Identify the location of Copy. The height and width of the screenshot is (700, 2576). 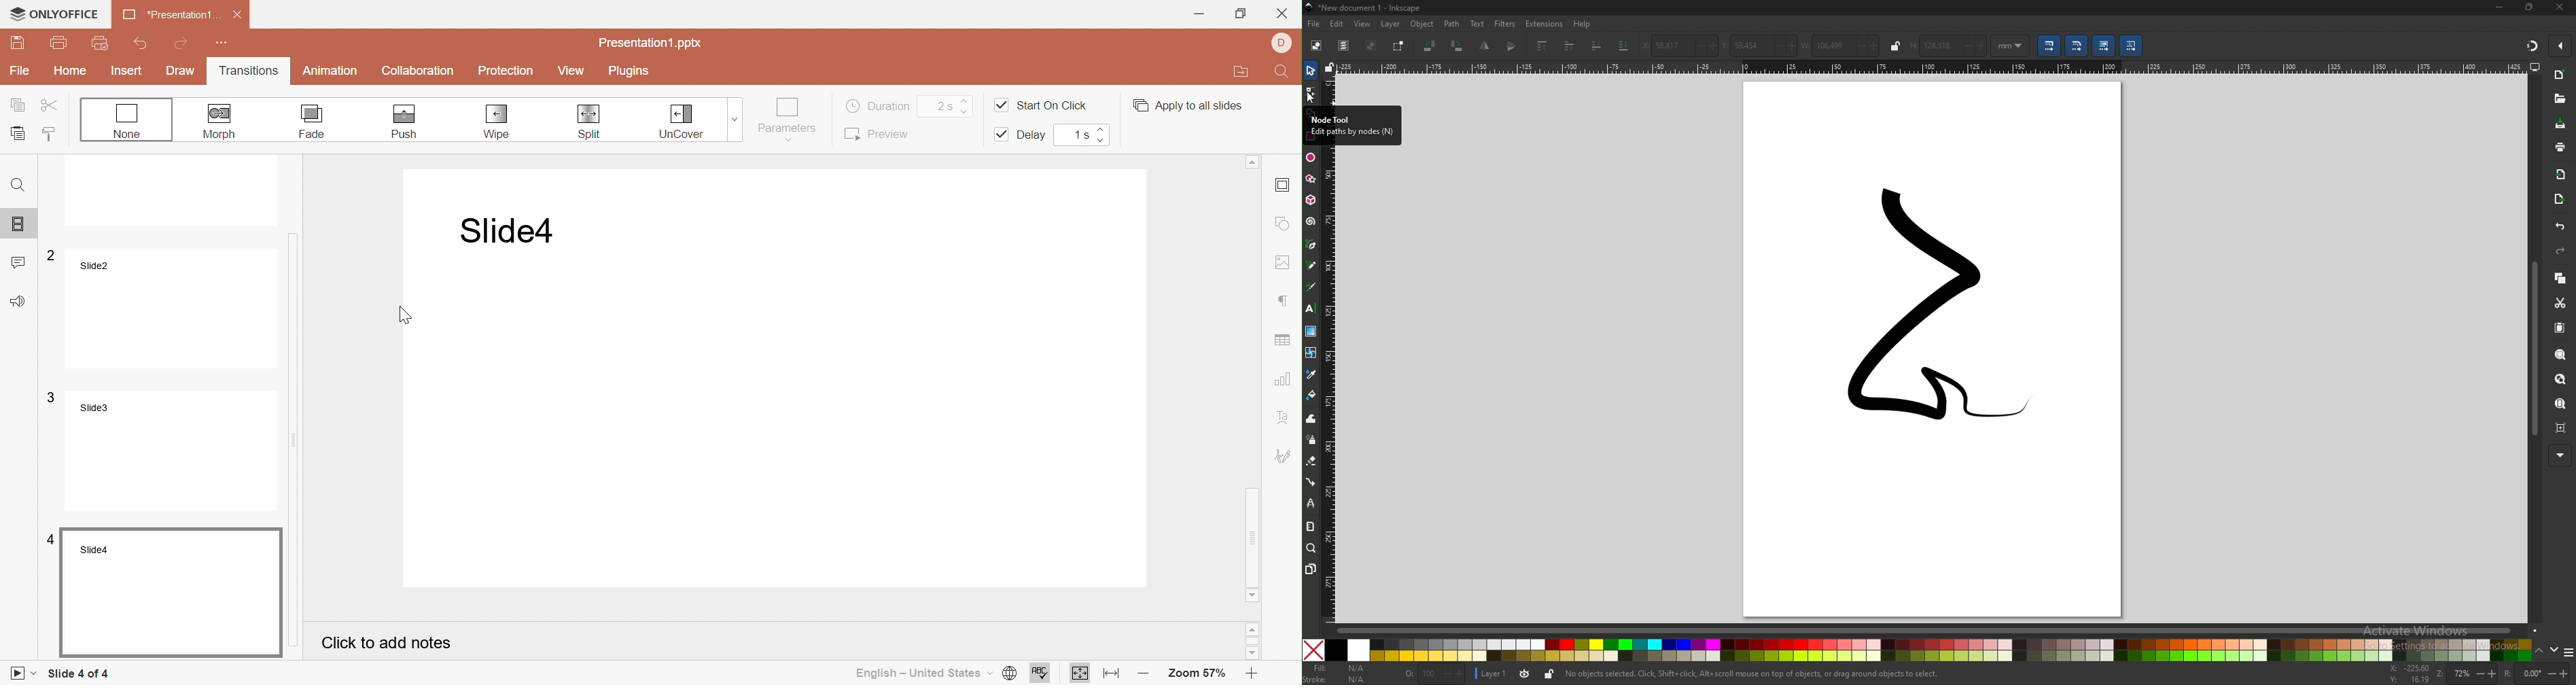
(19, 106).